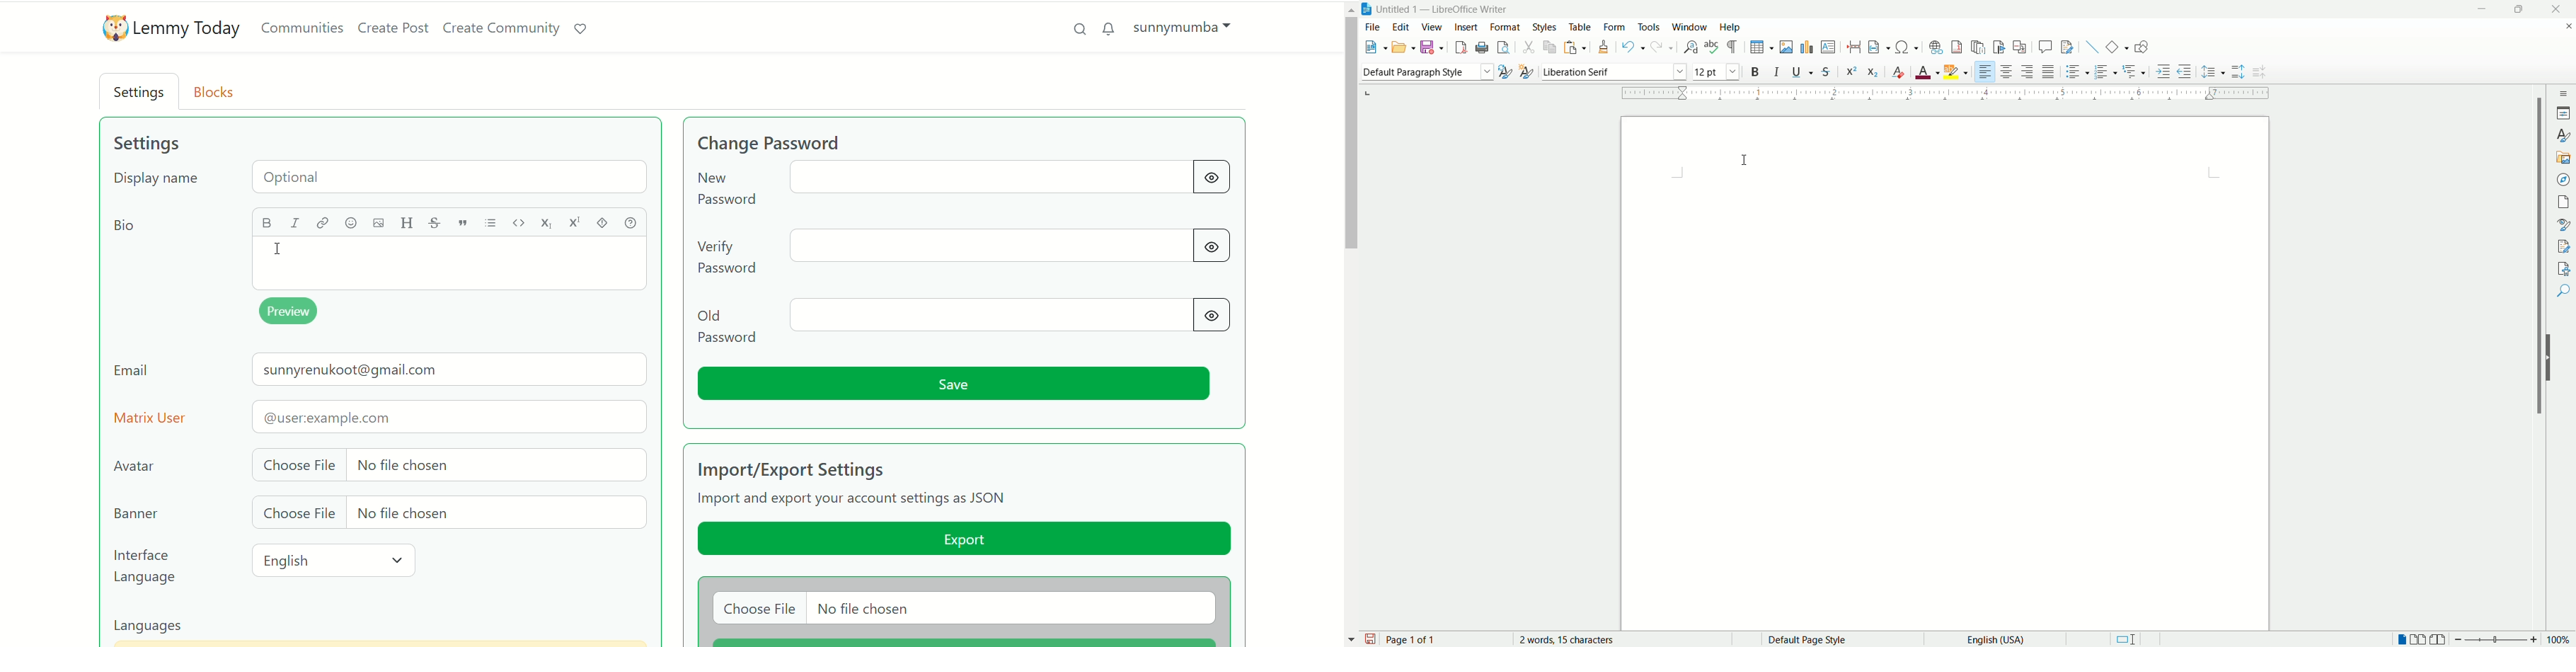  What do you see at coordinates (1980, 44) in the screenshot?
I see `insert endnote` at bounding box center [1980, 44].